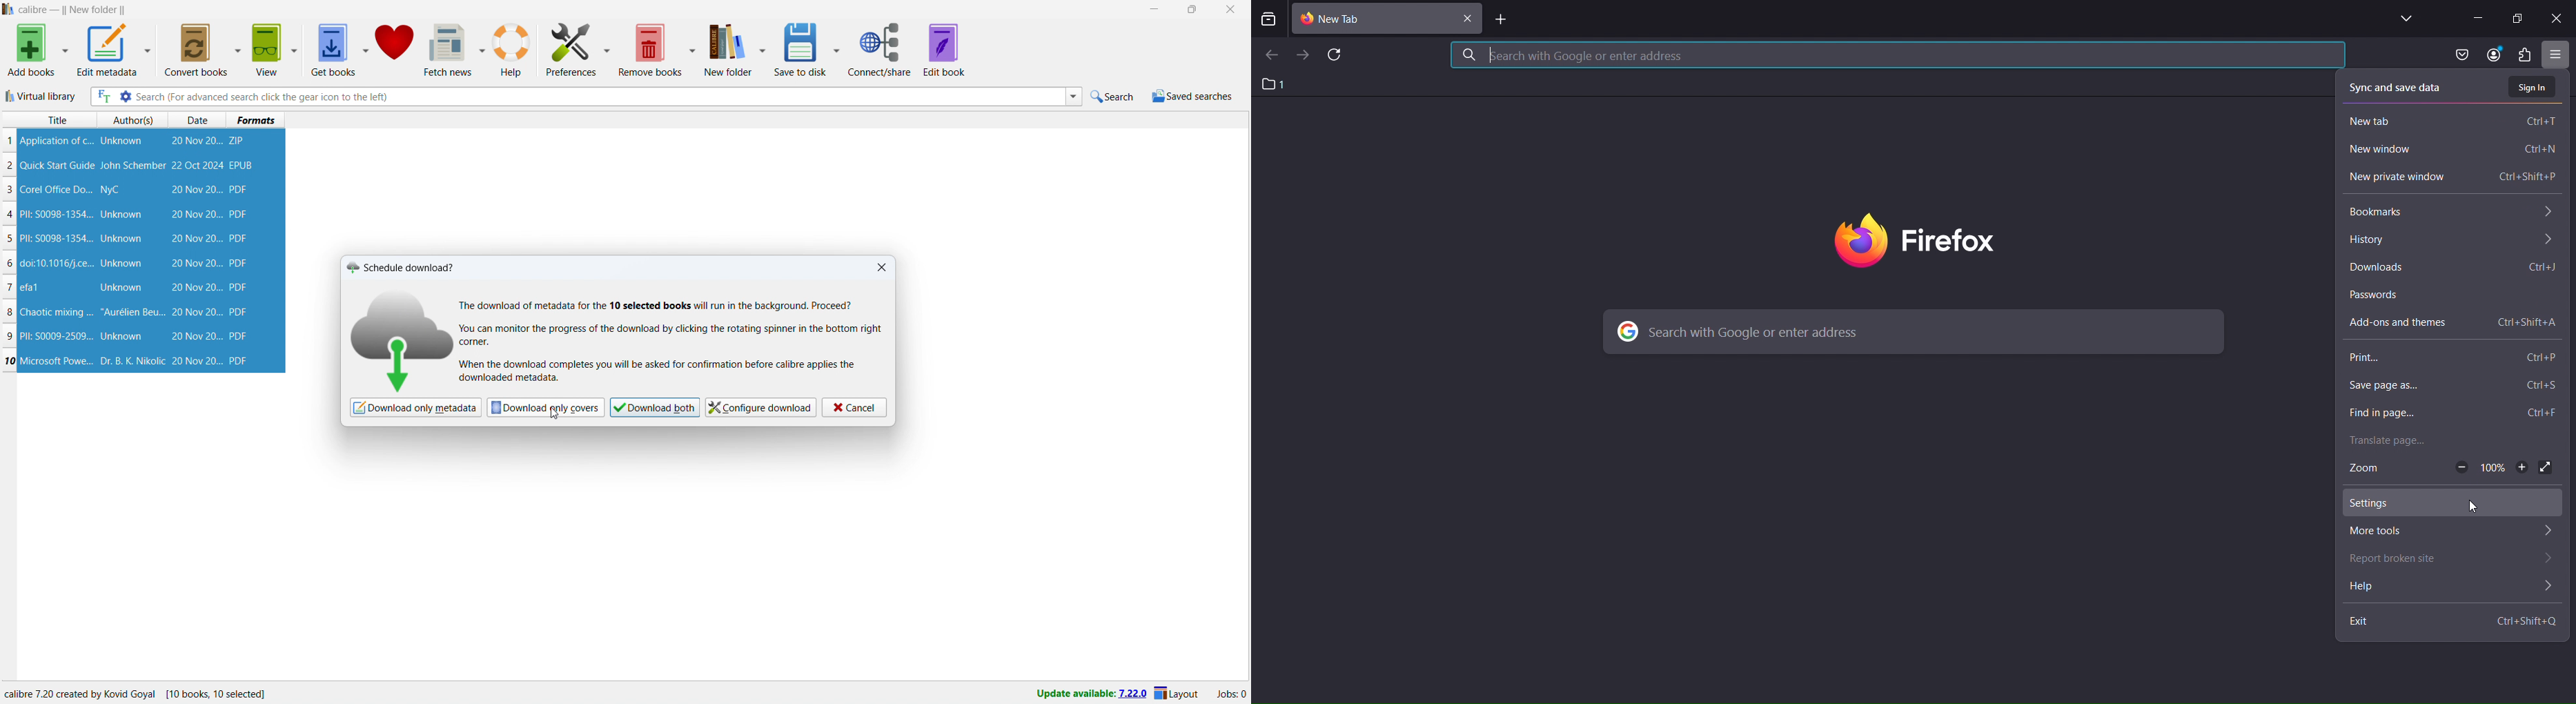 The width and height of the screenshot is (2576, 728). I want to click on downloads, so click(2452, 268).